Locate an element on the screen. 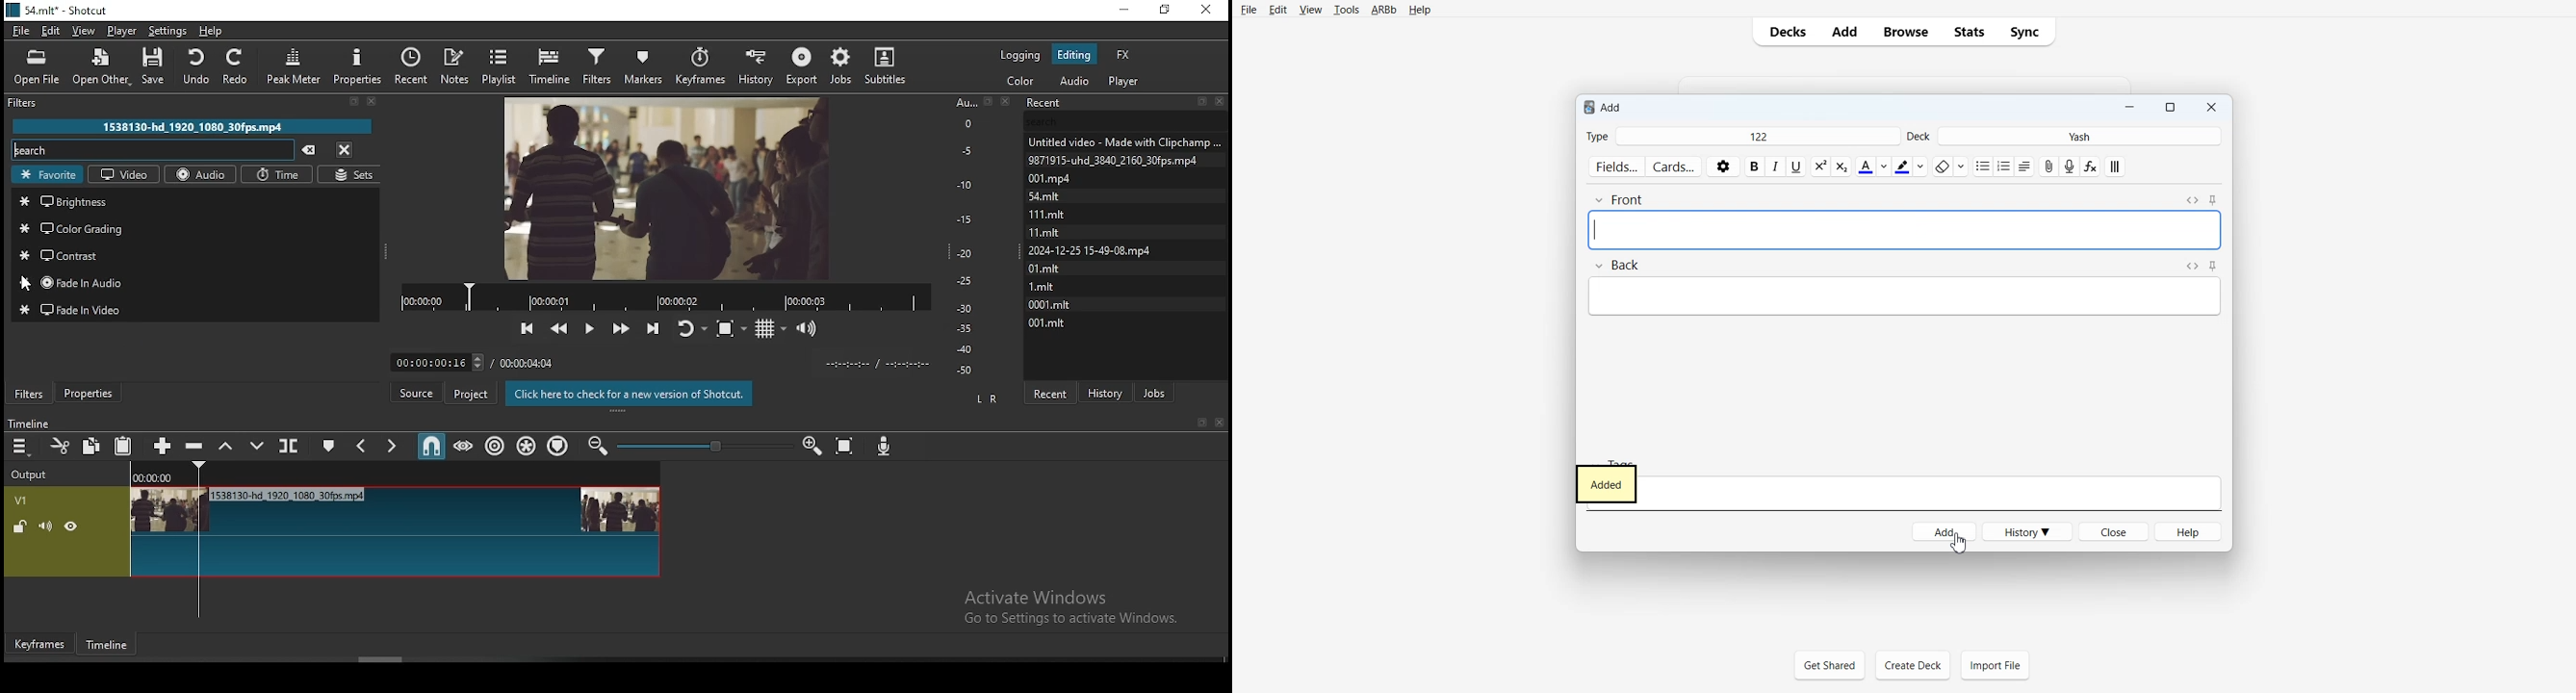 The image size is (2576, 700). toggle player looping is located at coordinates (691, 327).